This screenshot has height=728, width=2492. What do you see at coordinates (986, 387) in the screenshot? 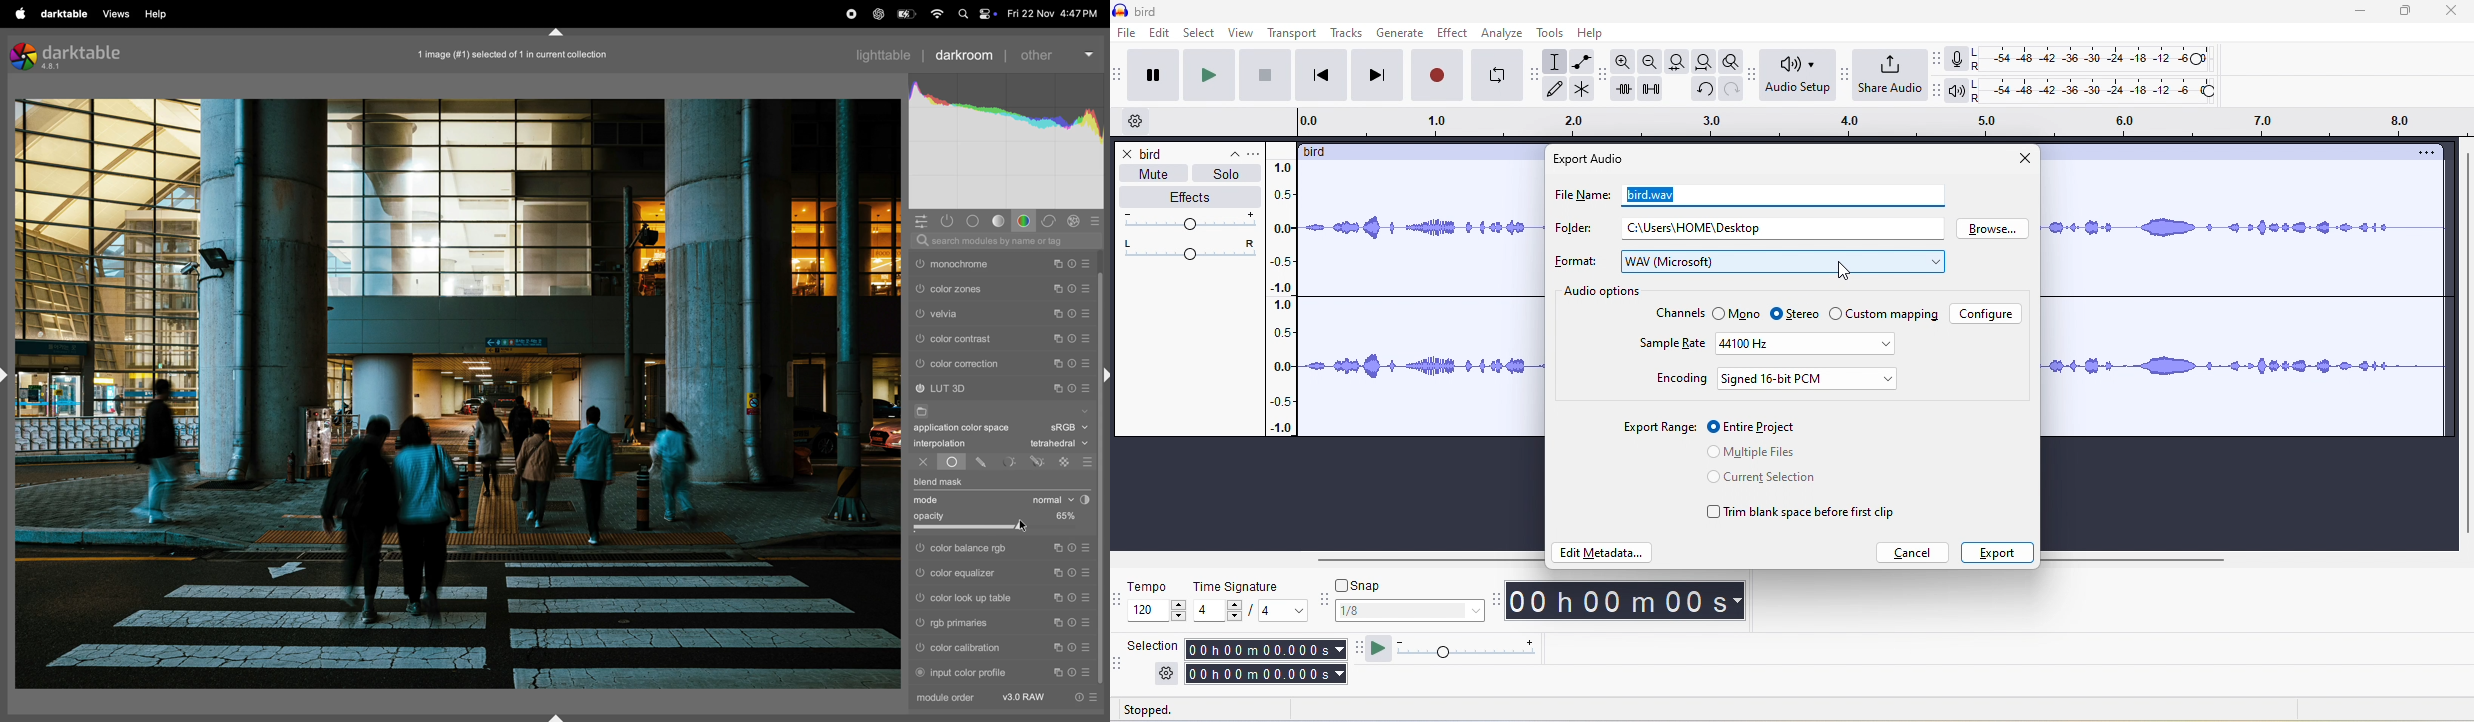
I see `LUT 3d` at bounding box center [986, 387].